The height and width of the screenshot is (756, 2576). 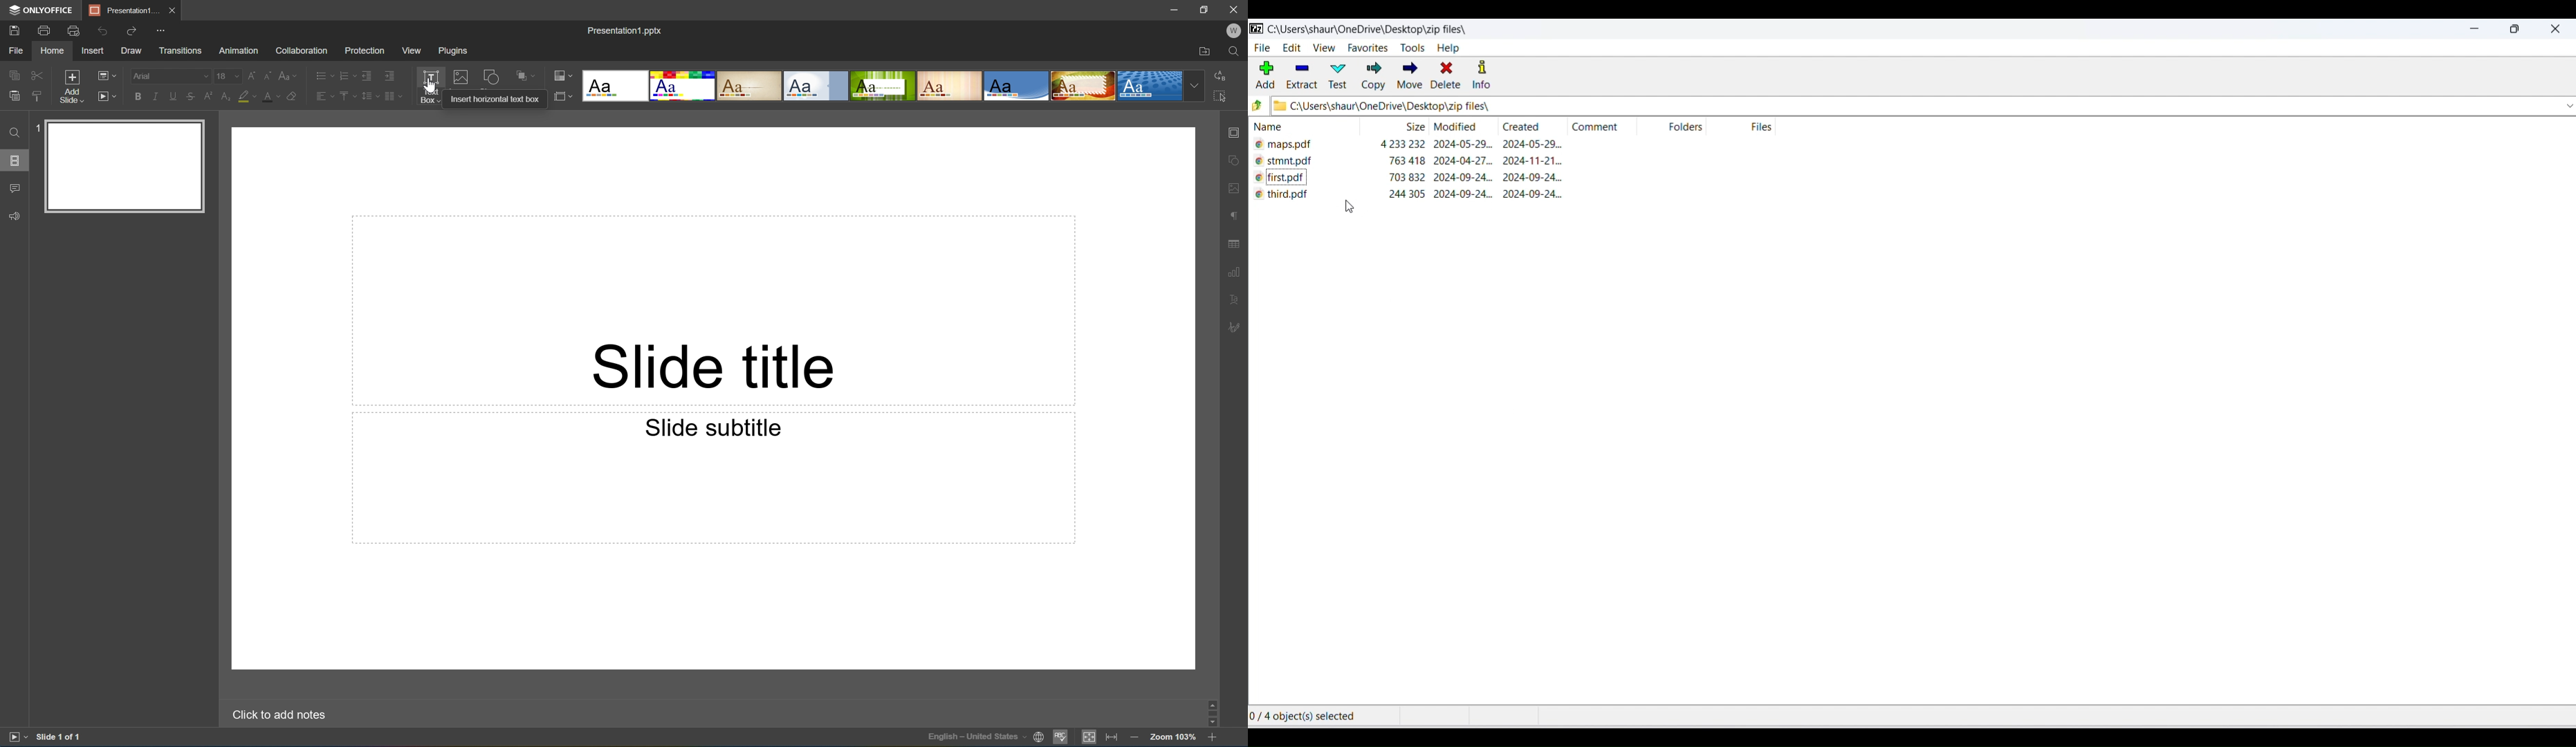 I want to click on Subscript, so click(x=224, y=97).